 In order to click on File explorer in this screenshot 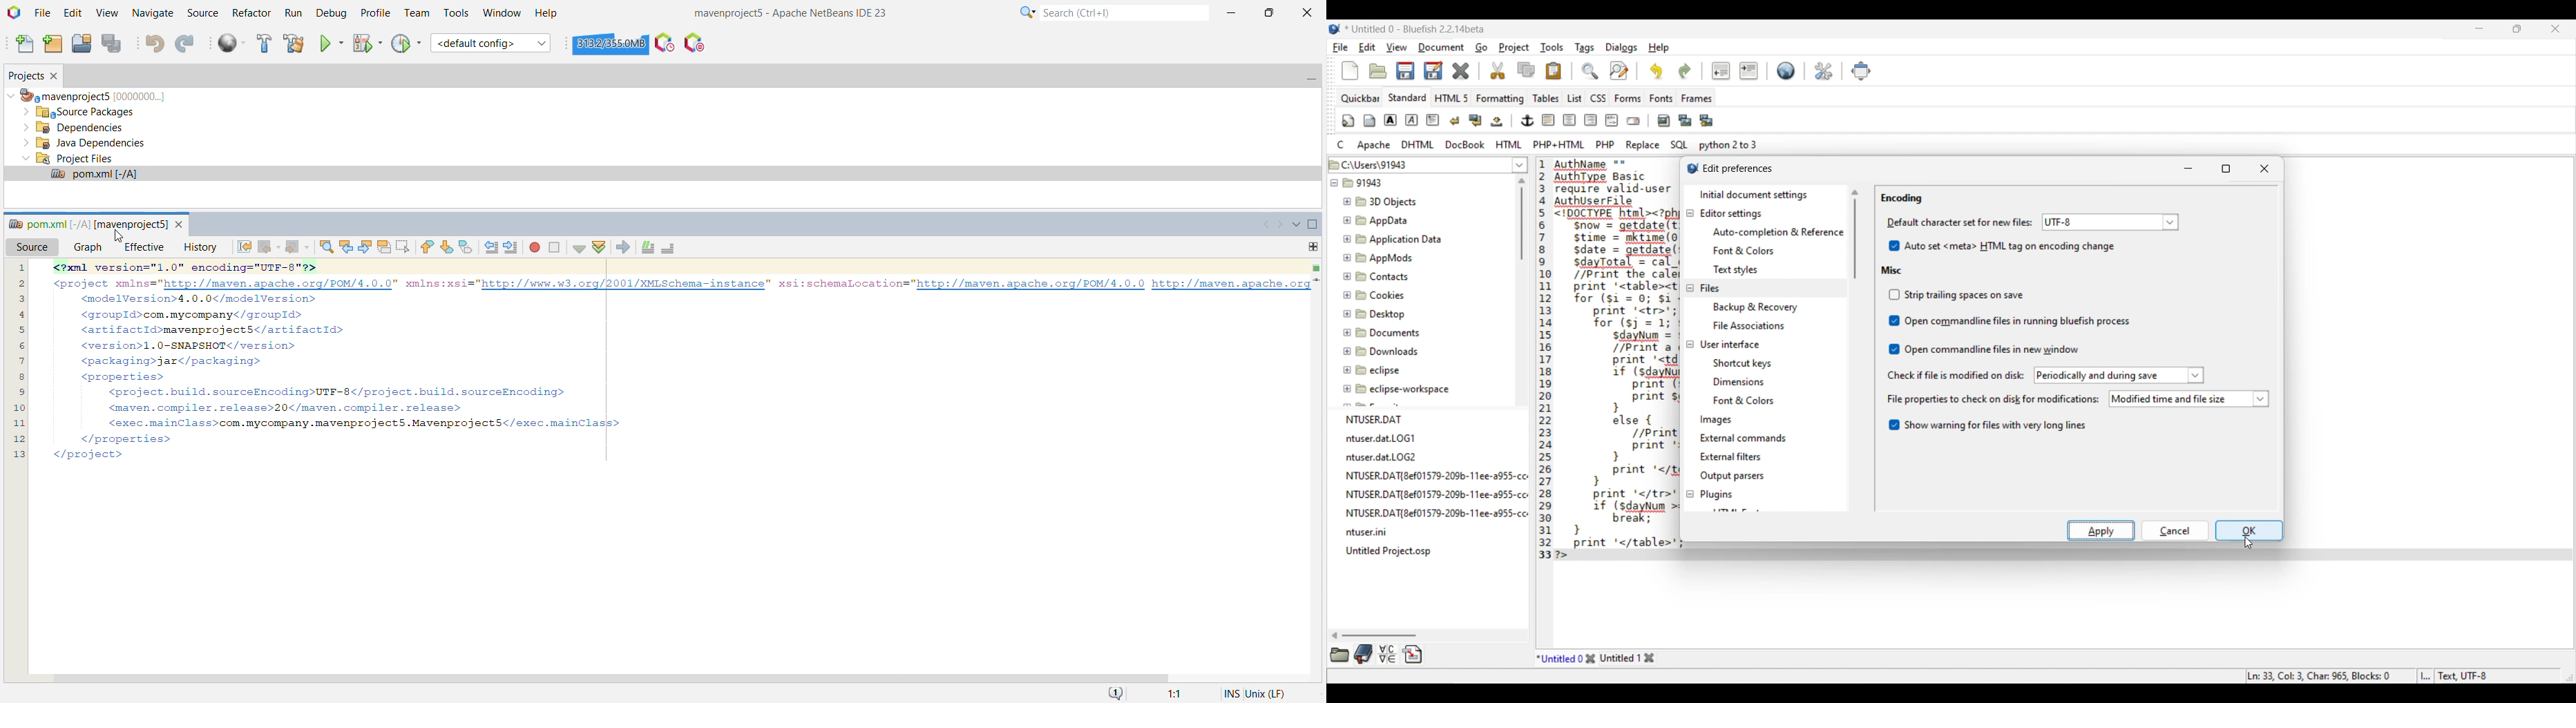, I will do `click(1419, 355)`.